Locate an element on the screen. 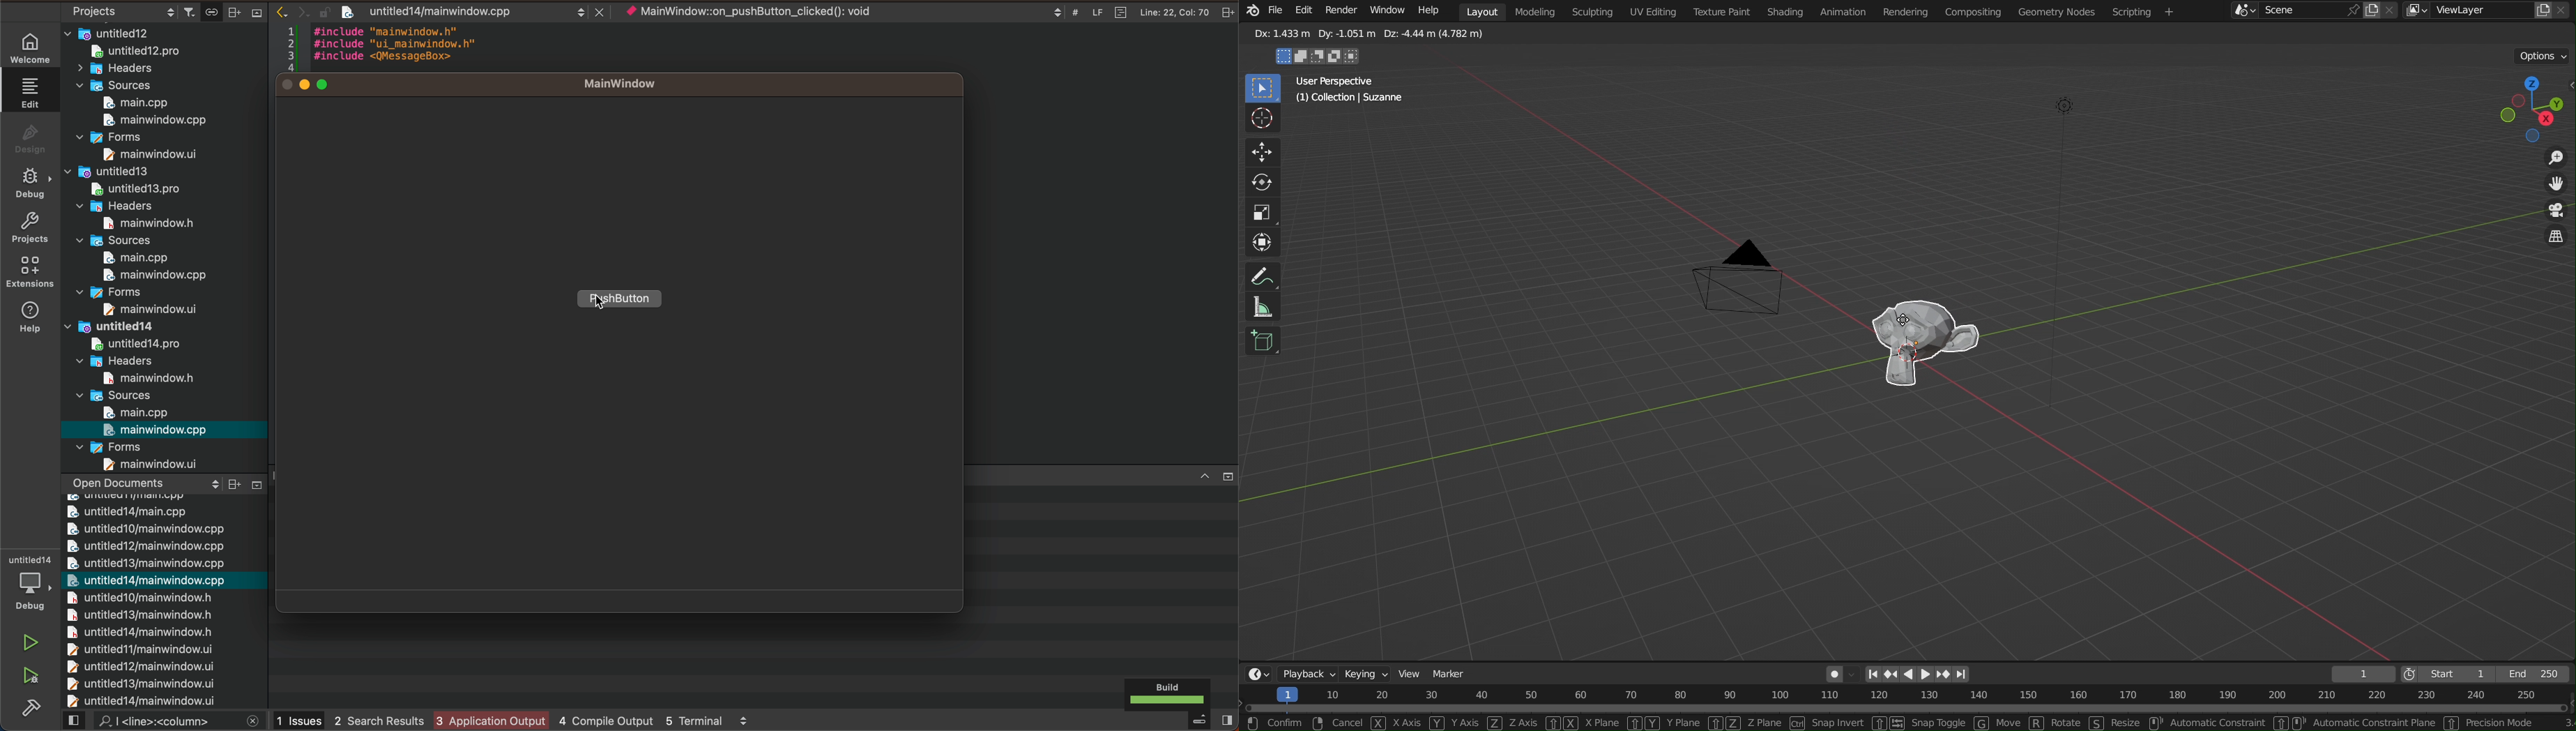  WELCOME is located at coordinates (31, 50).